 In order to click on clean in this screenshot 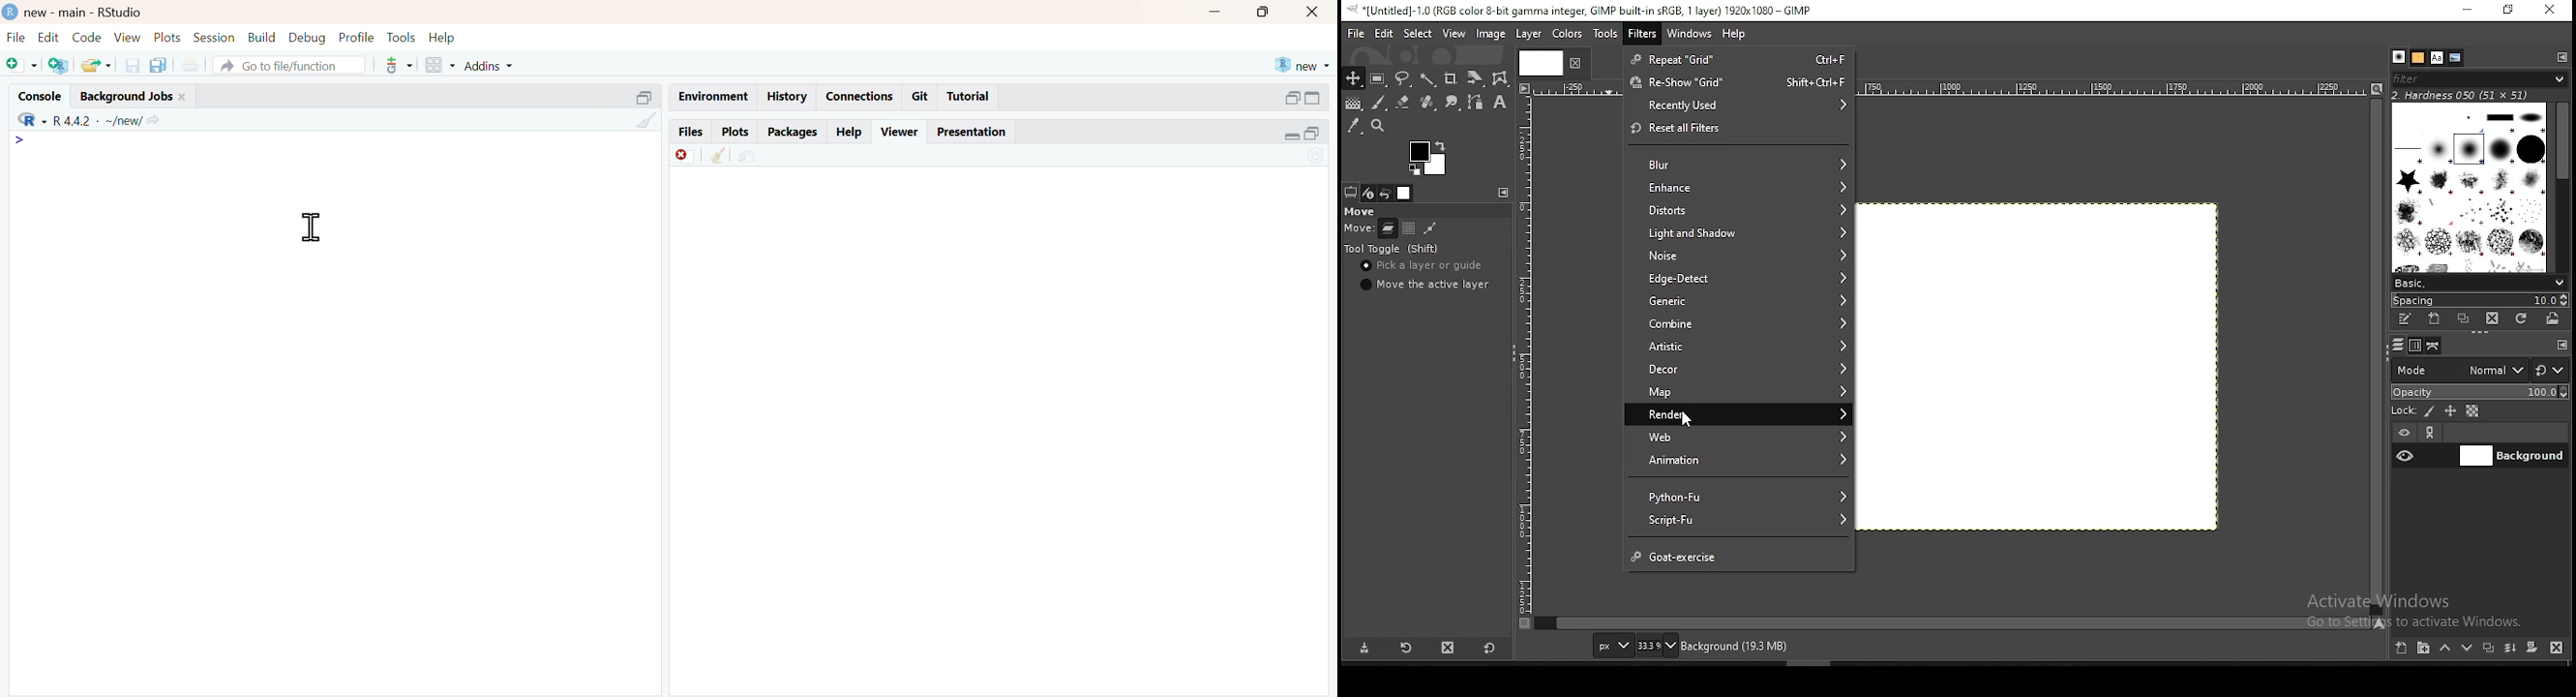, I will do `click(647, 120)`.